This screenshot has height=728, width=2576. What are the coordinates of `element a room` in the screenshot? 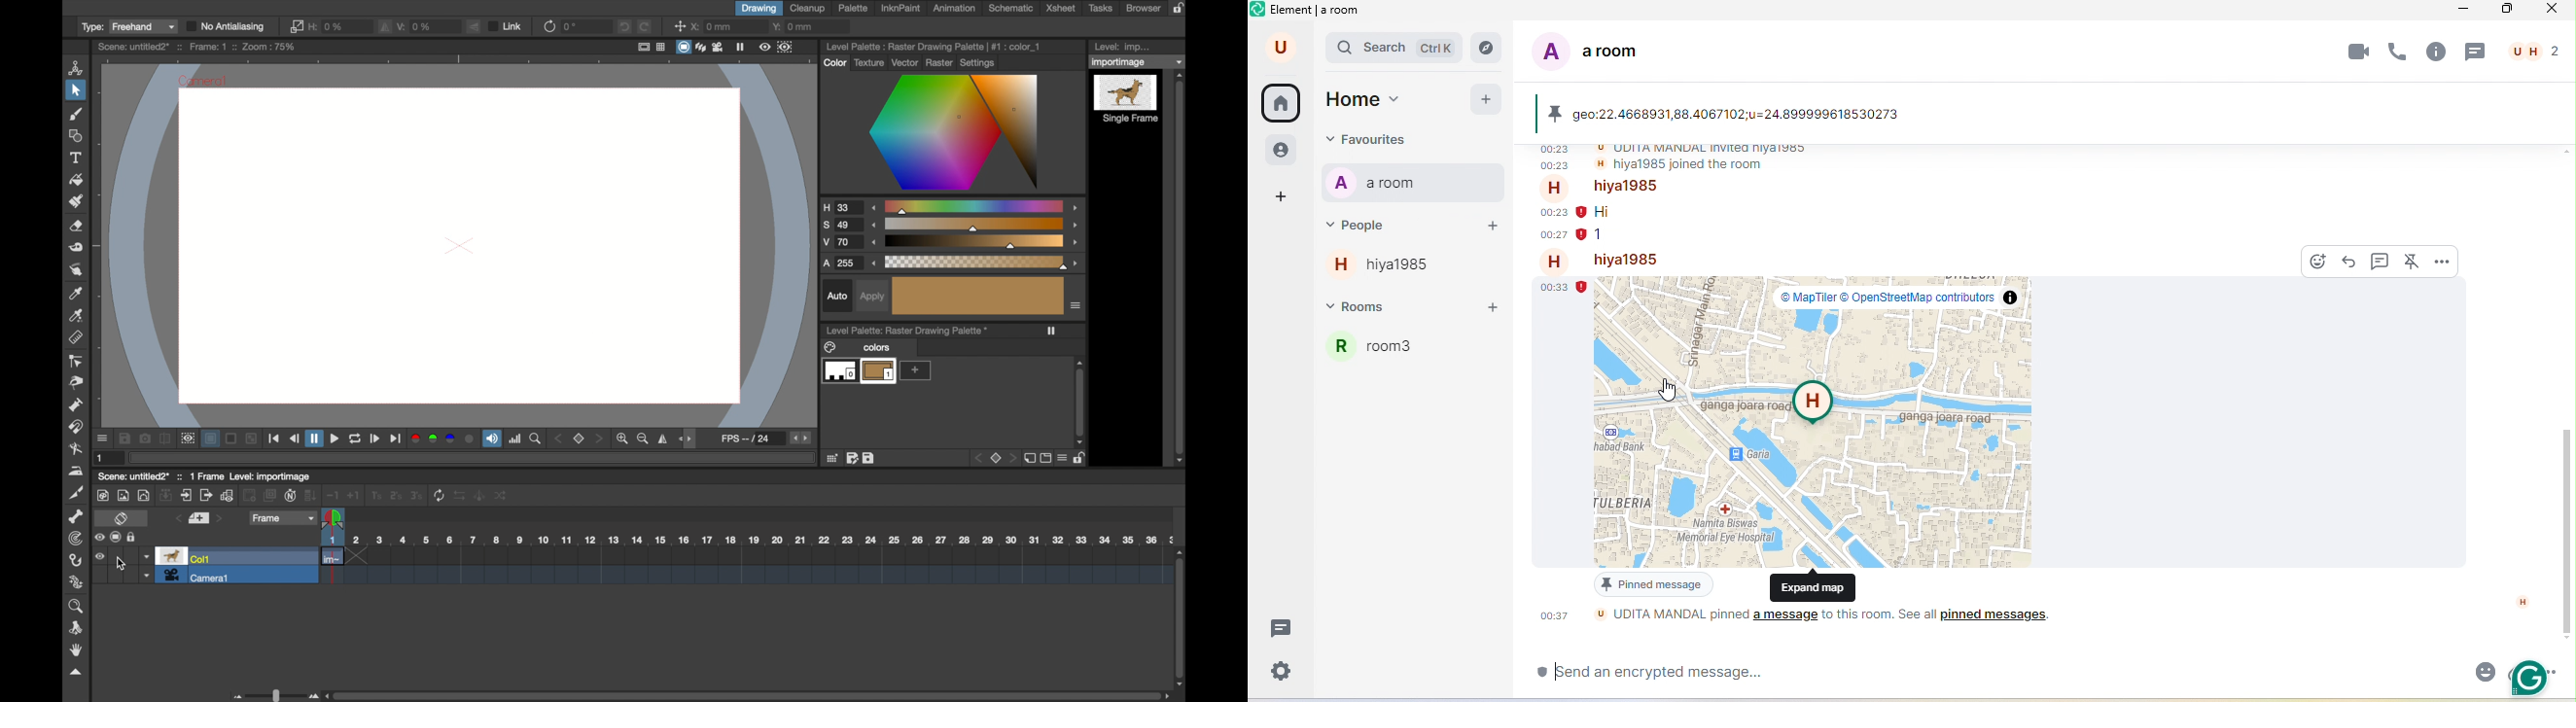 It's located at (1316, 13).